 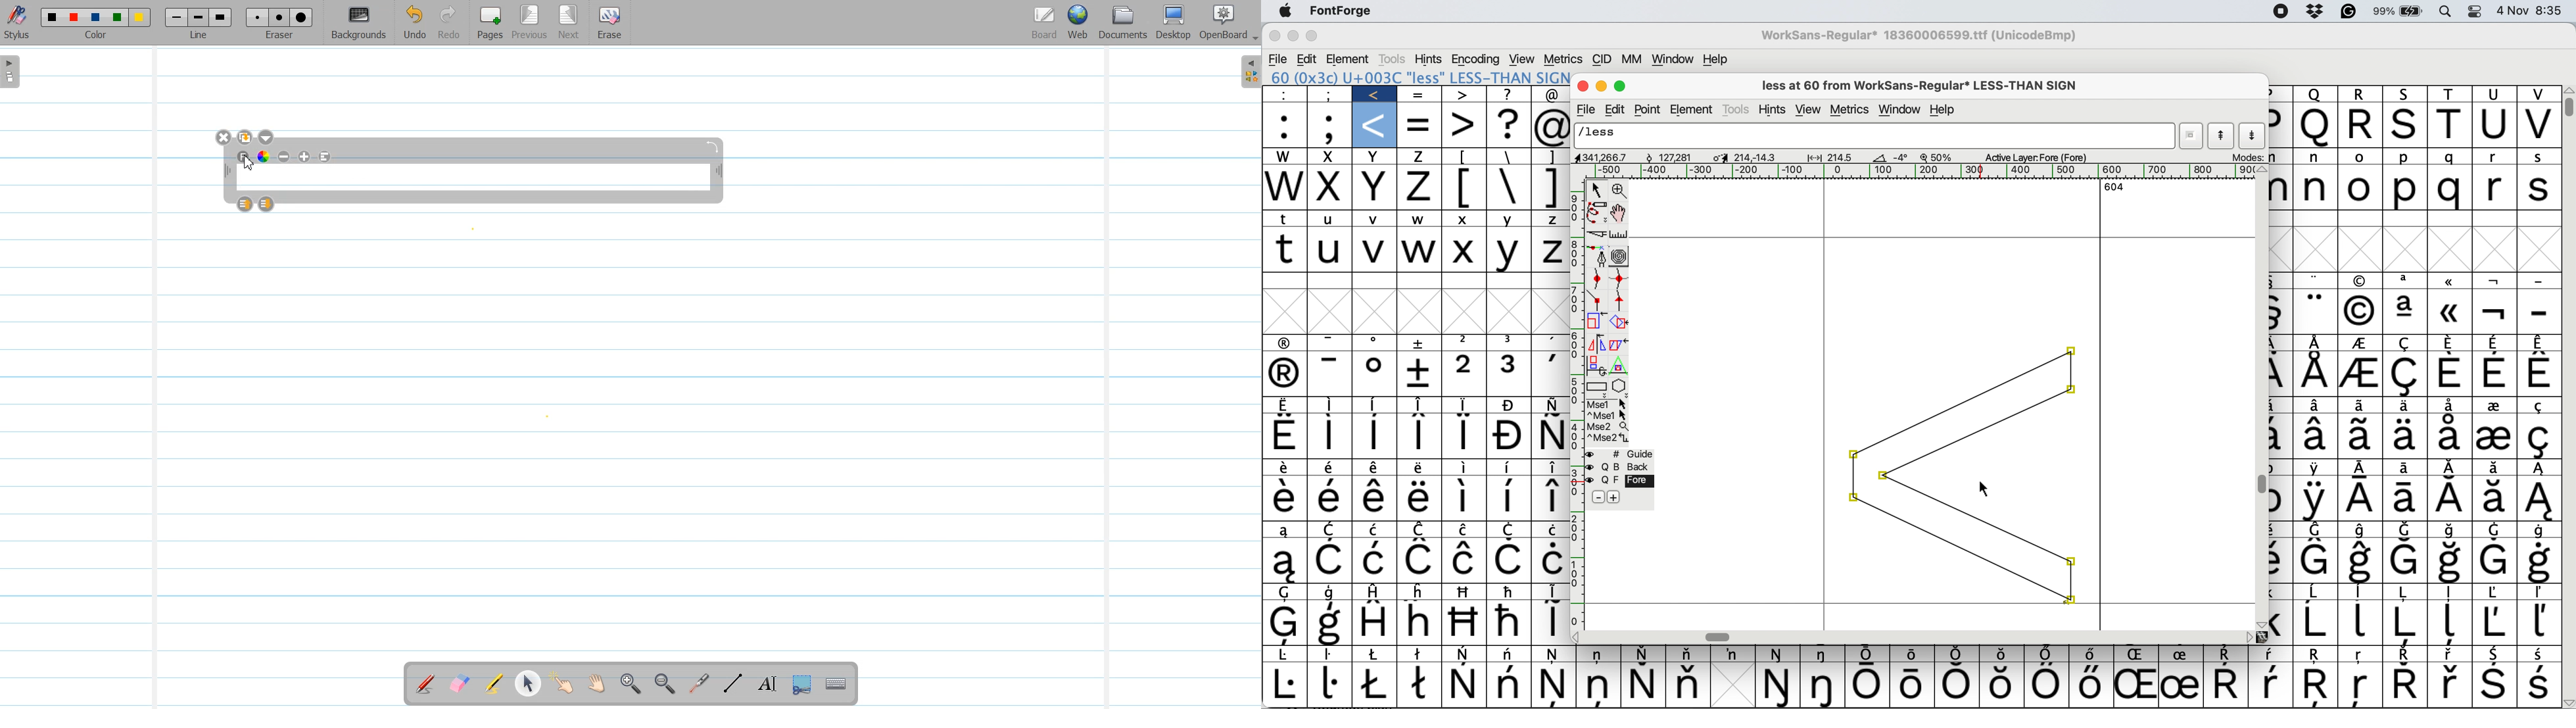 I want to click on Symbol, so click(x=2317, y=500).